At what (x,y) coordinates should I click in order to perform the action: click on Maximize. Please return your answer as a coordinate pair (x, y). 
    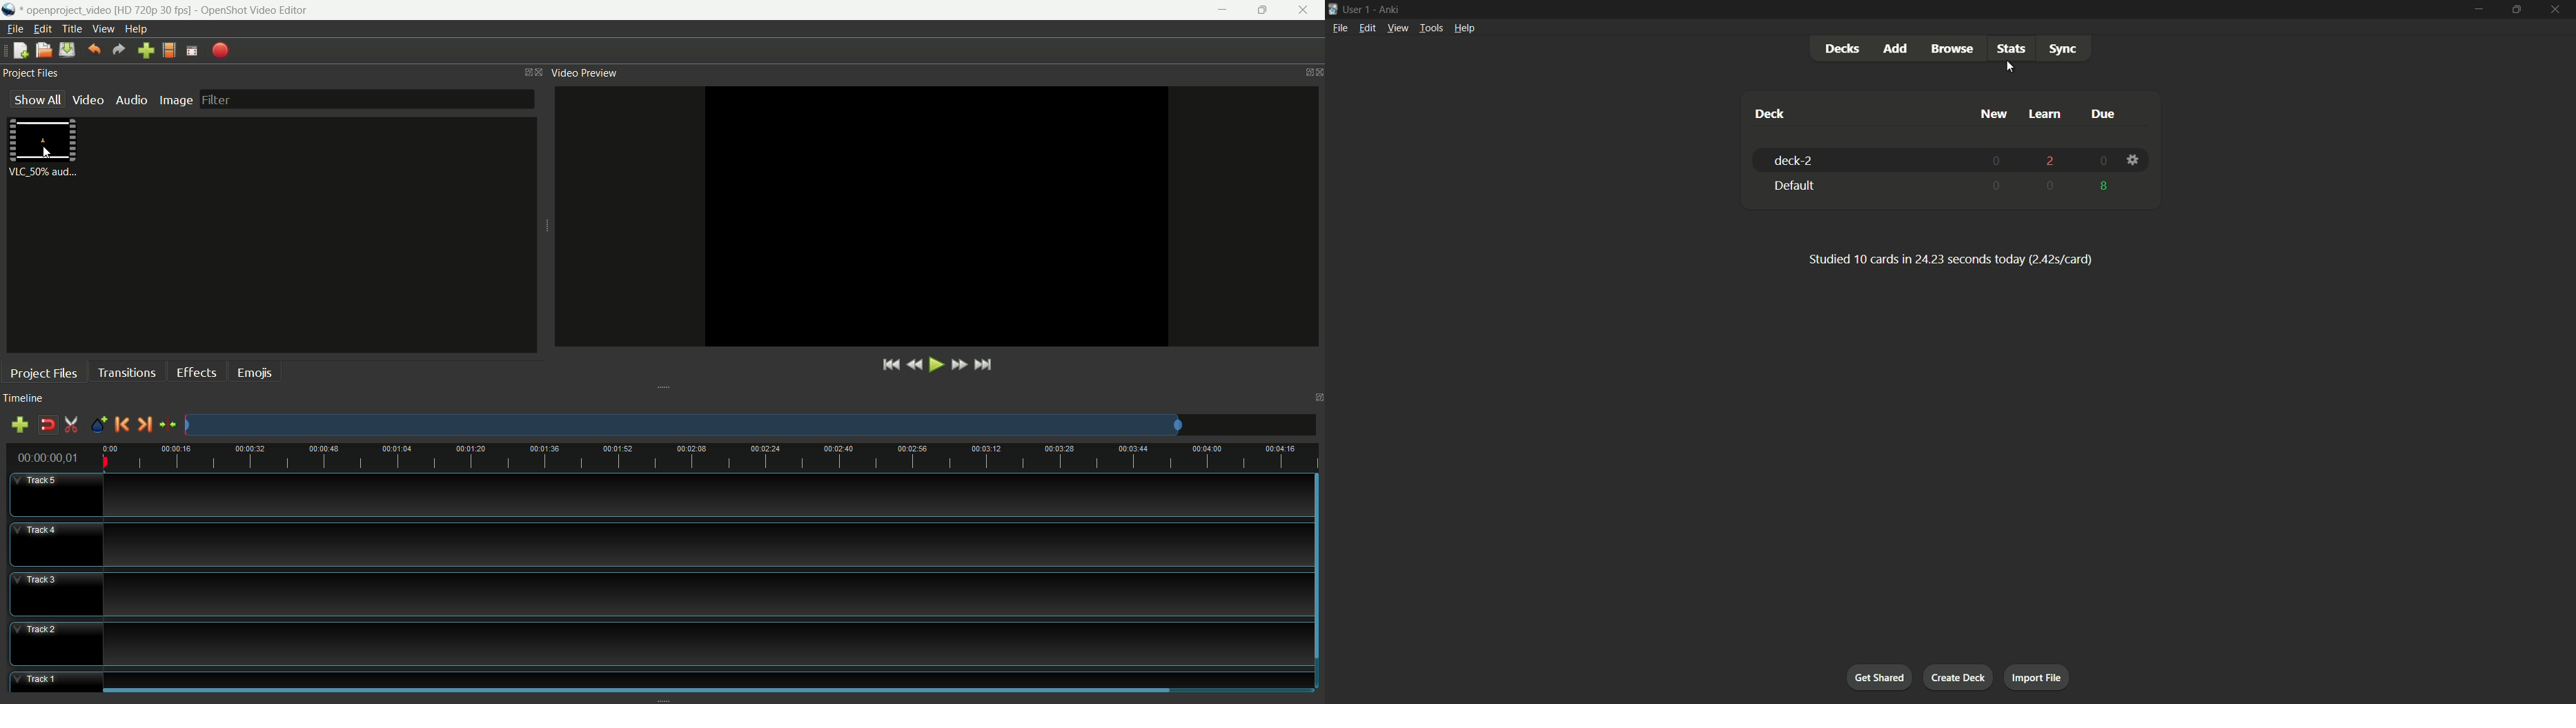
    Looking at the image, I should click on (2519, 16).